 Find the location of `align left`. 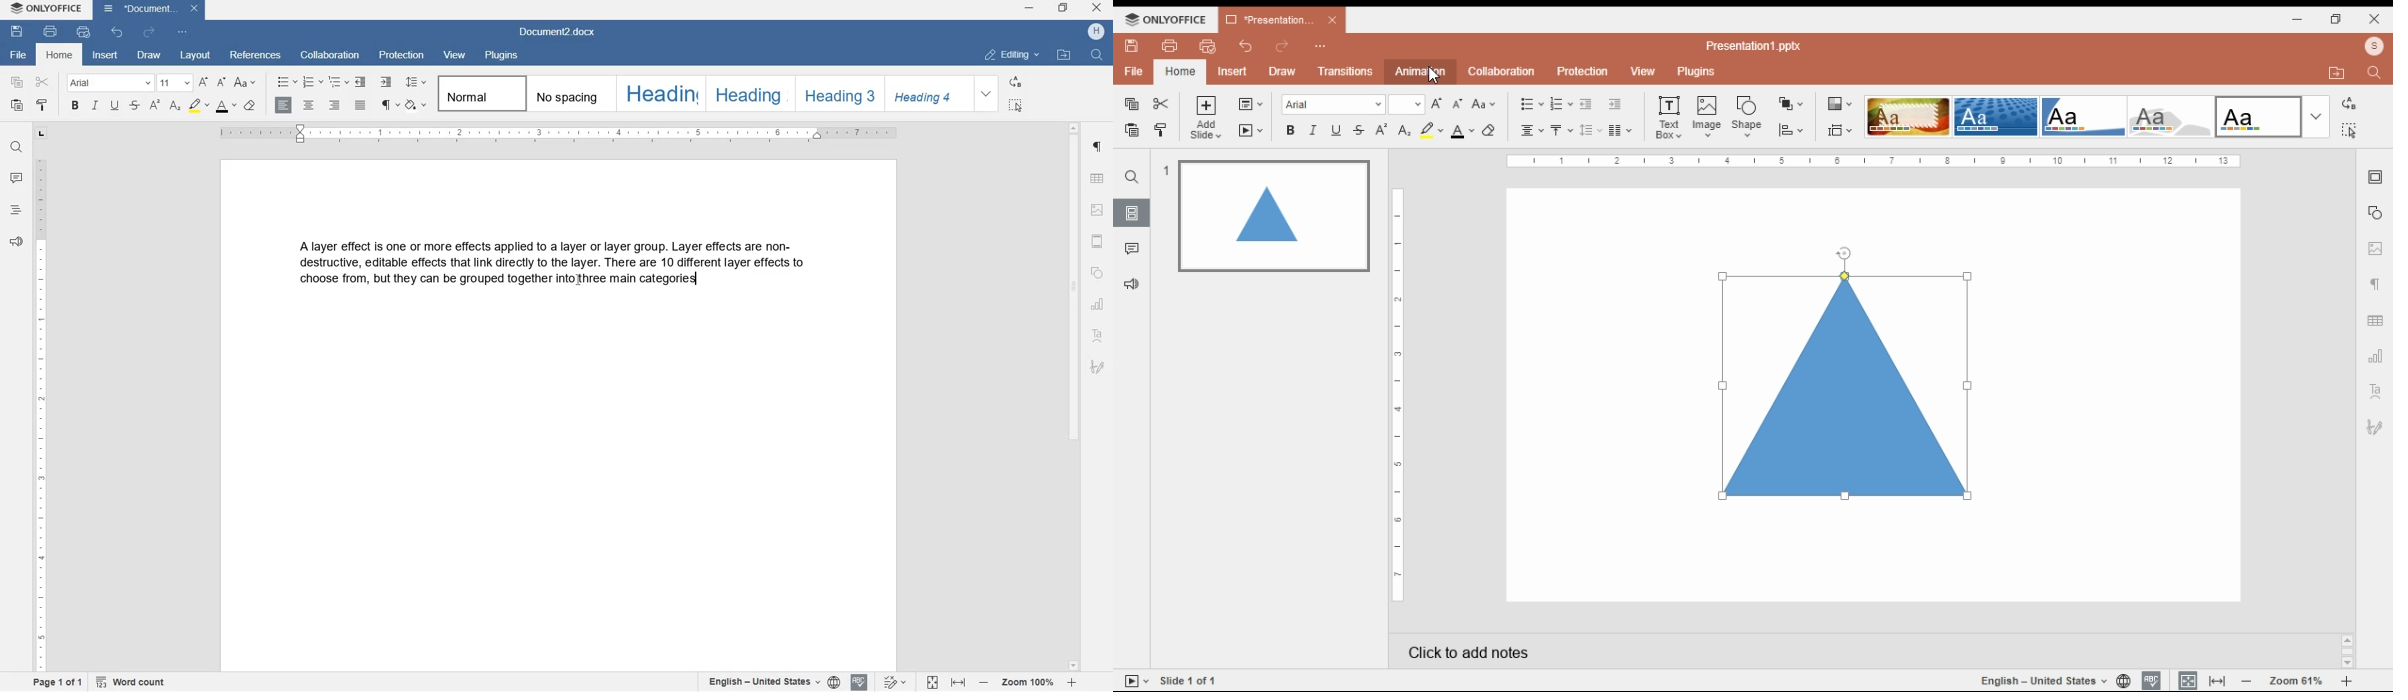

align left is located at coordinates (284, 106).